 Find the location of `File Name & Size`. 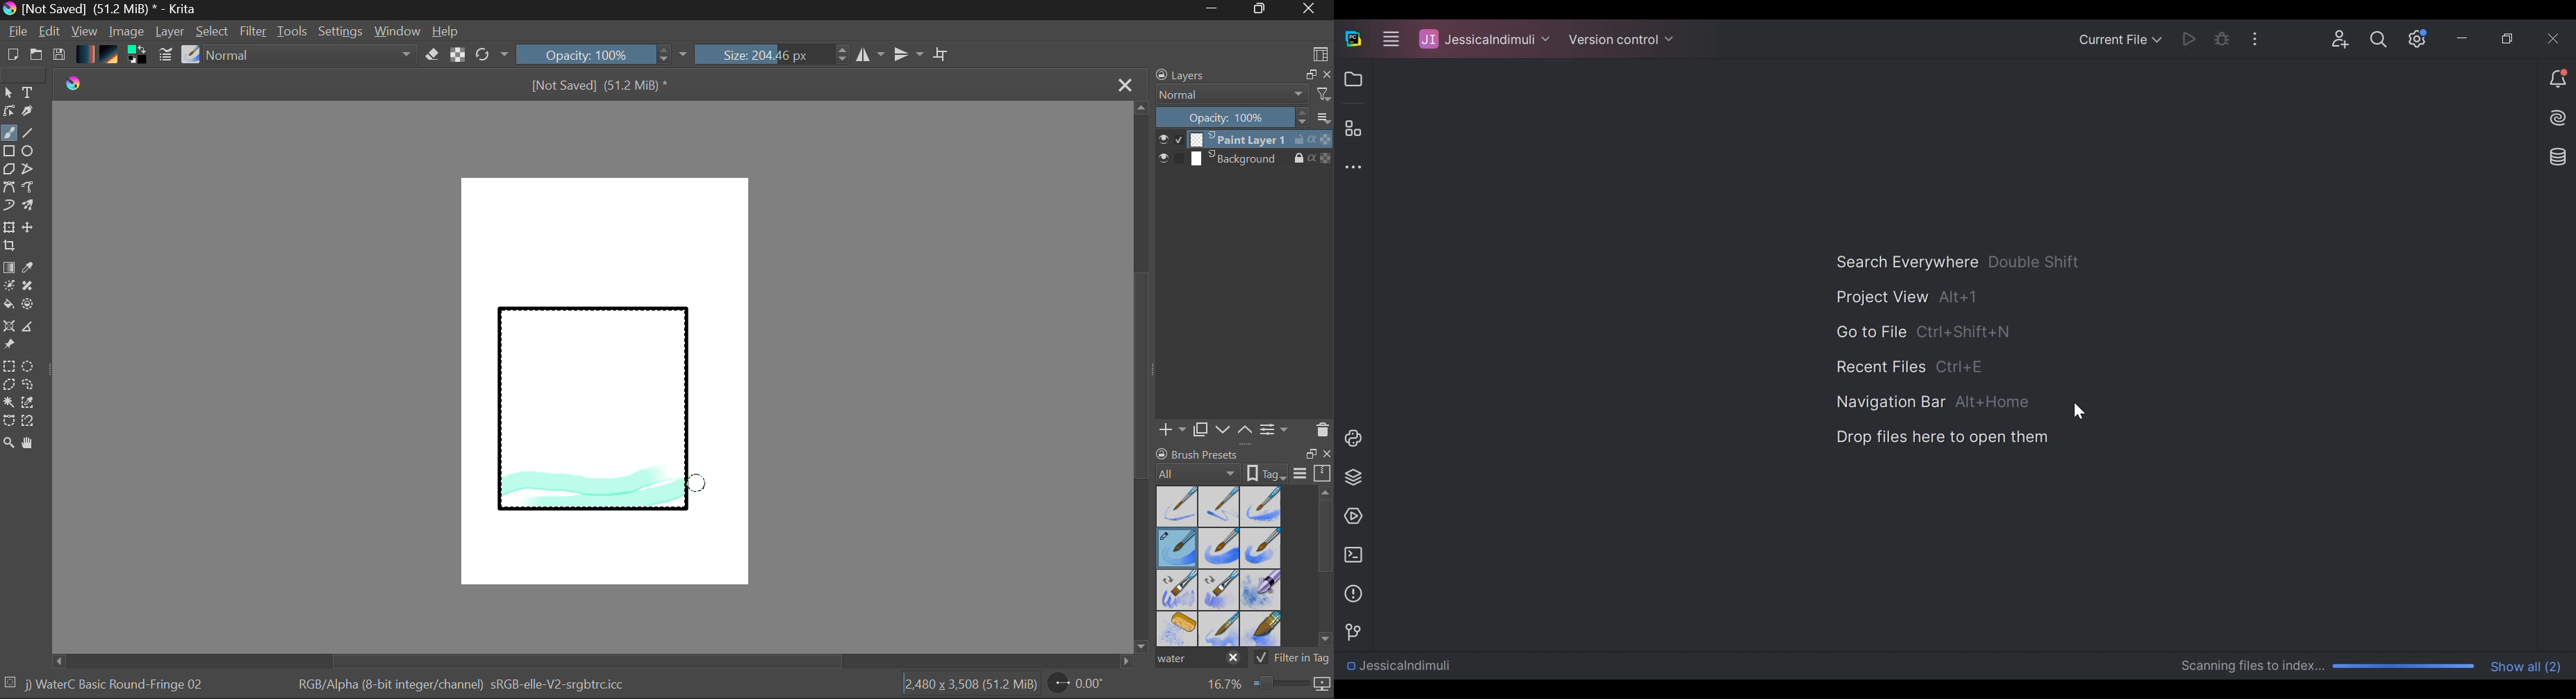

File Name & Size is located at coordinates (600, 87).